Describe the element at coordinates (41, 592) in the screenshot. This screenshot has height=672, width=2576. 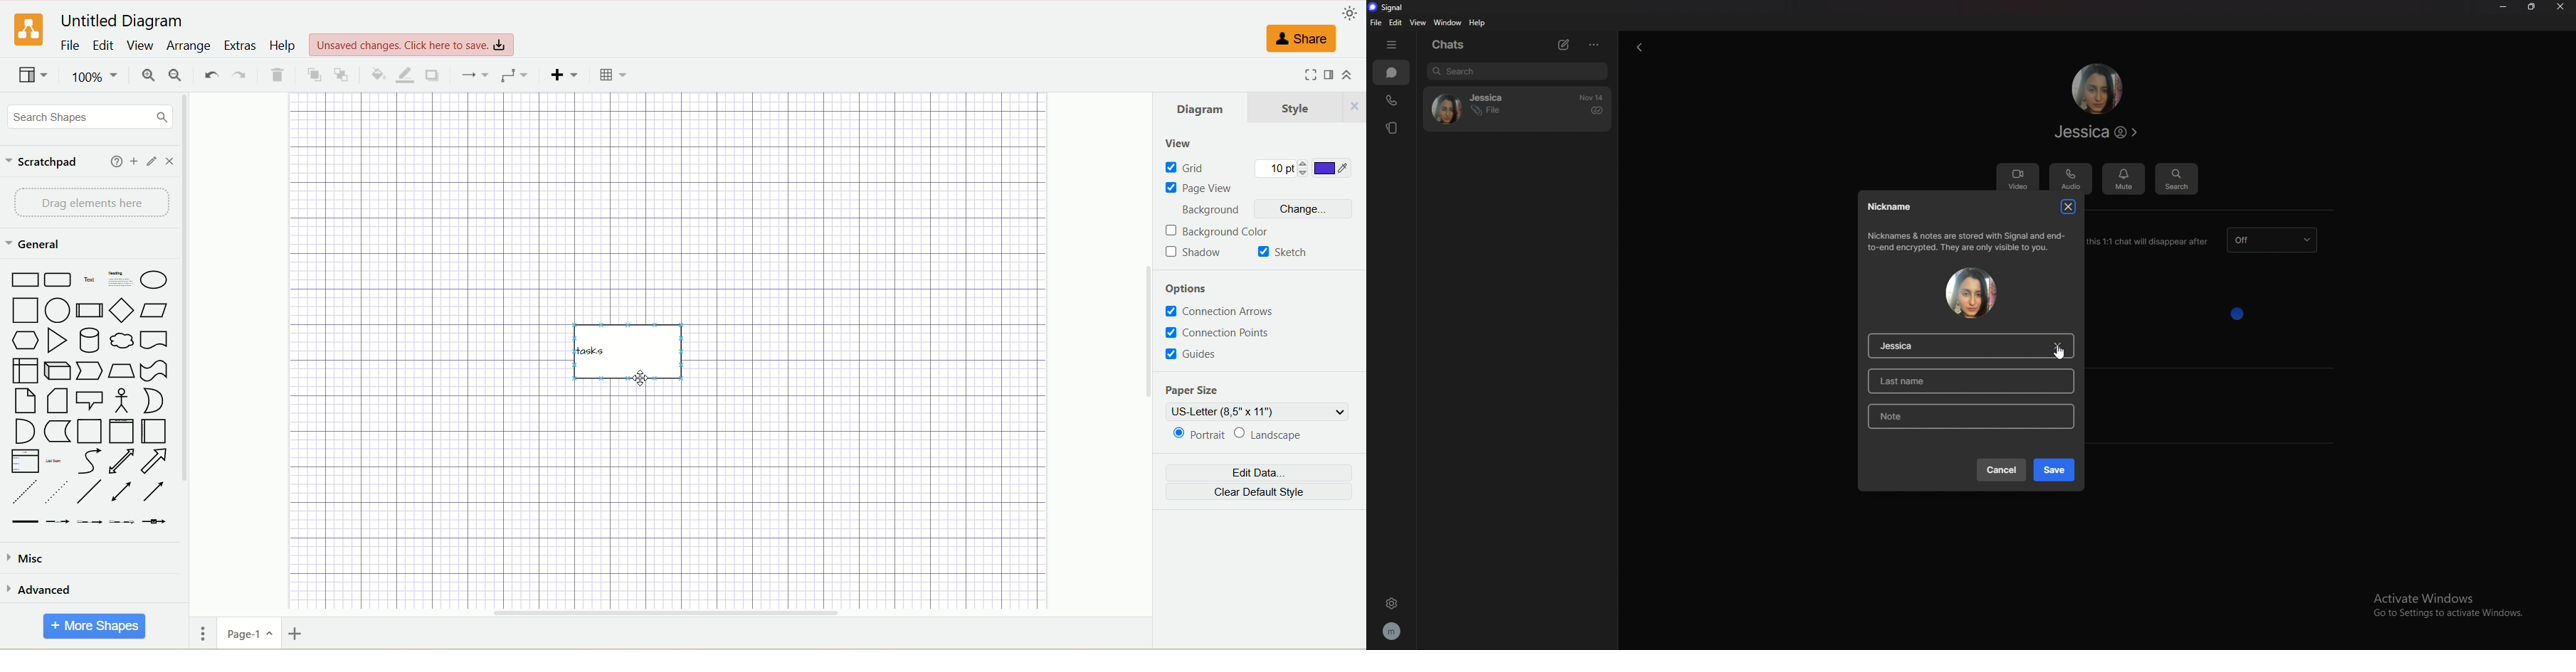
I see `advanced` at that location.